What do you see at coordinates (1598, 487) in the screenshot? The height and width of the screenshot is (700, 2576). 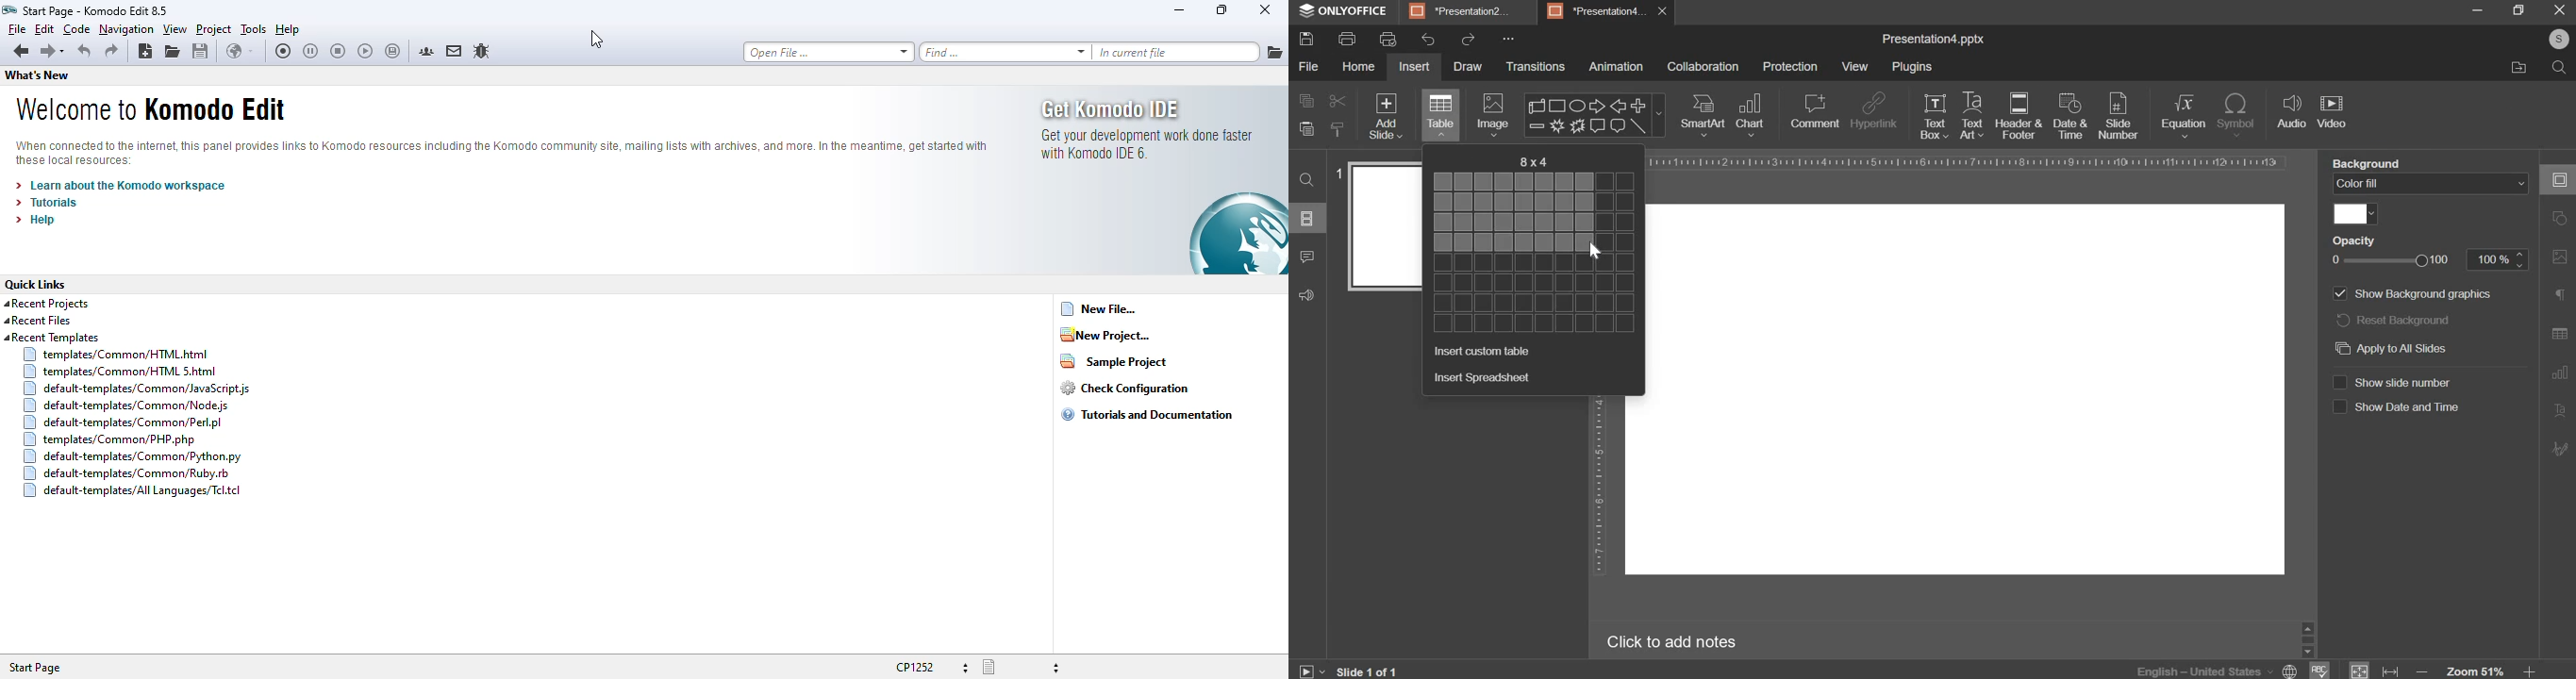 I see `ruler` at bounding box center [1598, 487].